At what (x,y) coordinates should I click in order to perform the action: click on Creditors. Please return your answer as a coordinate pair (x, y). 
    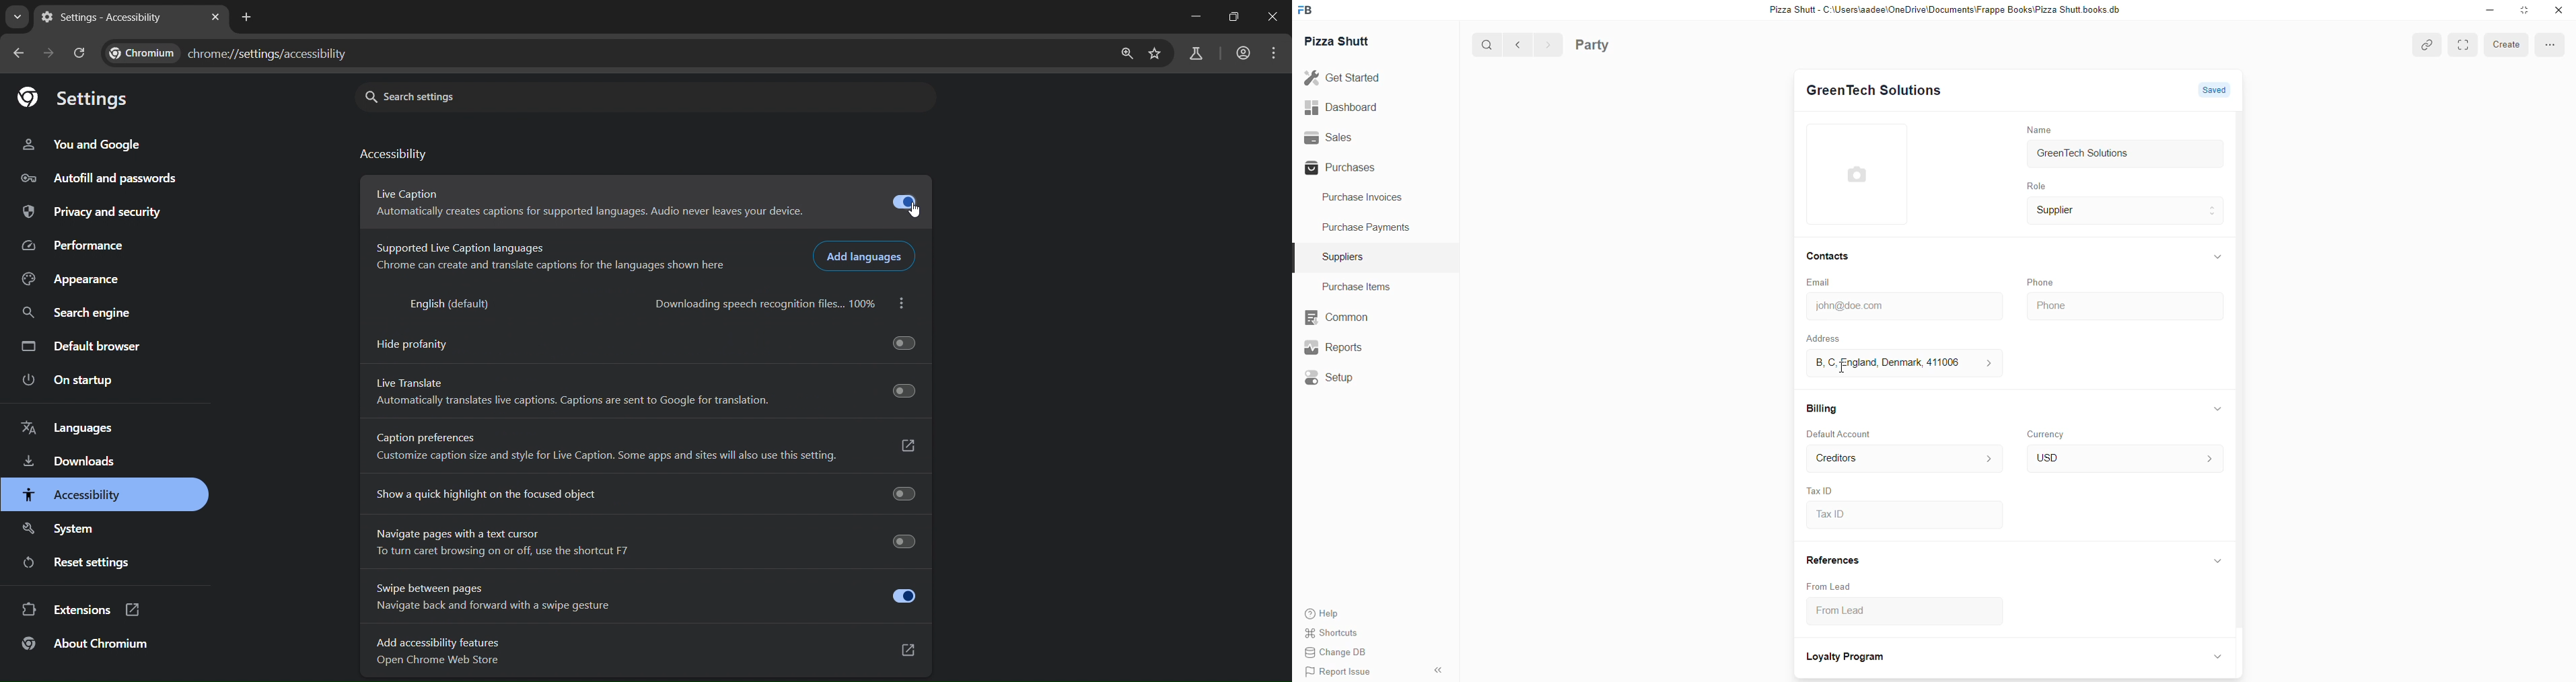
    Looking at the image, I should click on (1902, 459).